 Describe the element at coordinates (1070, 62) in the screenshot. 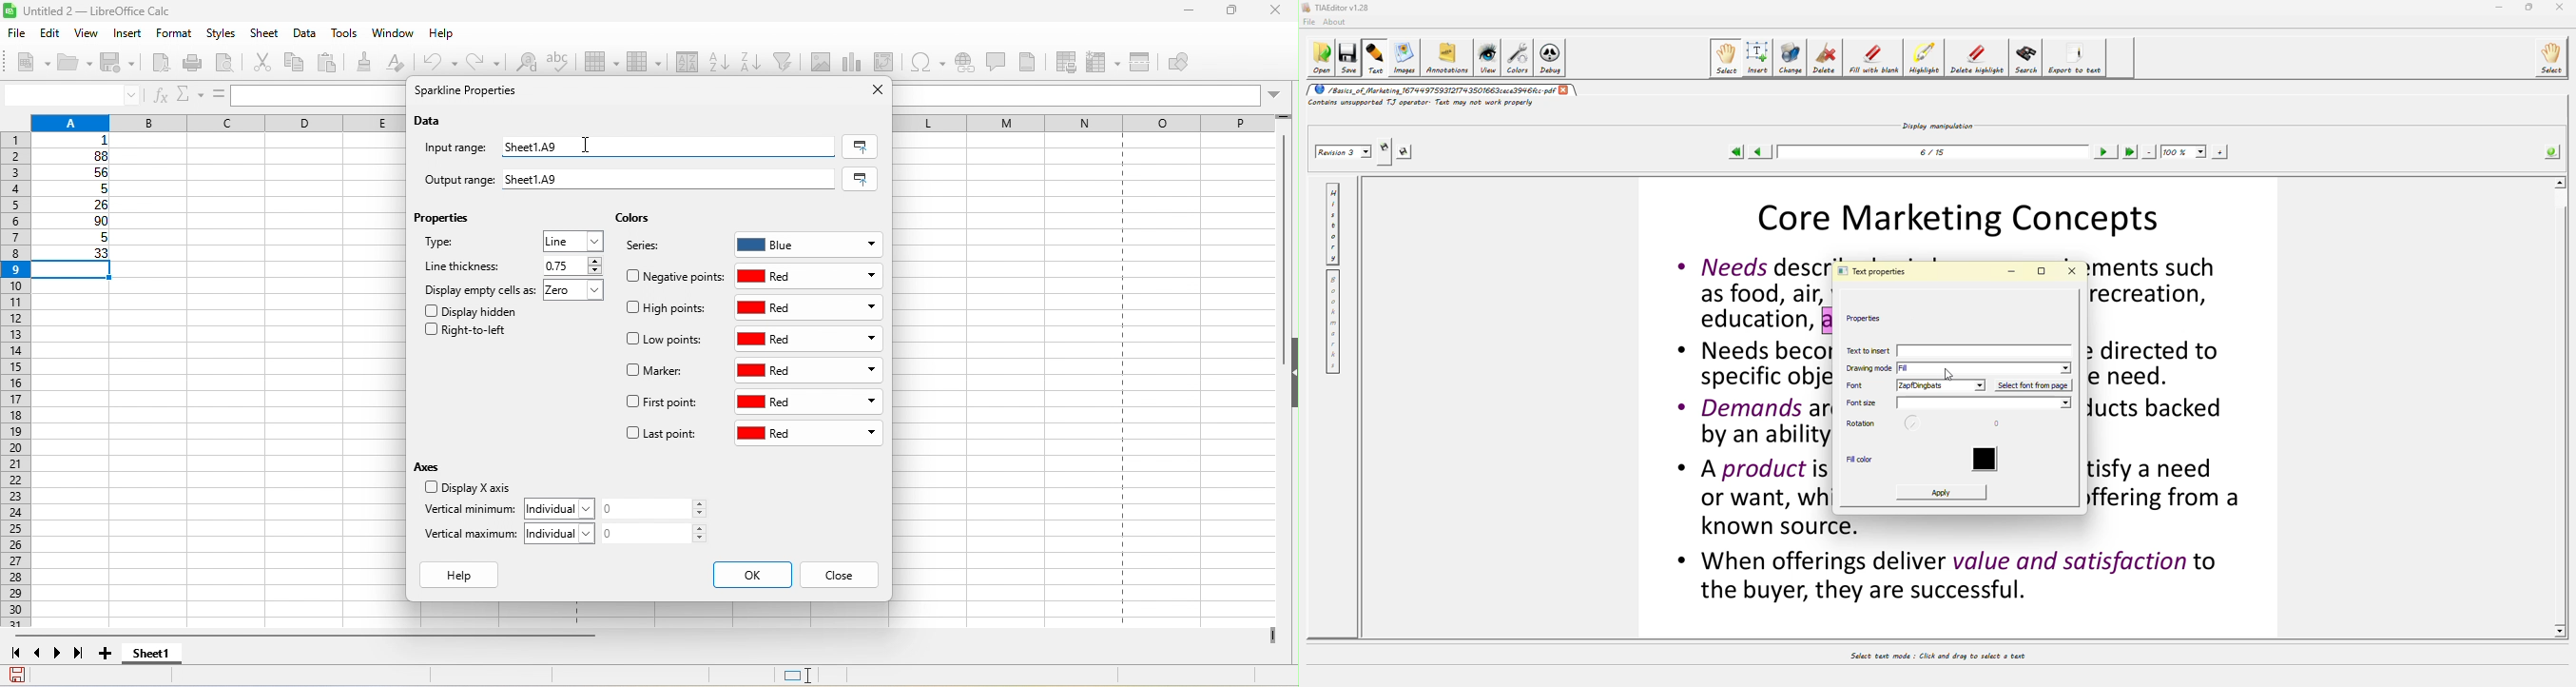

I see `defined print area` at that location.